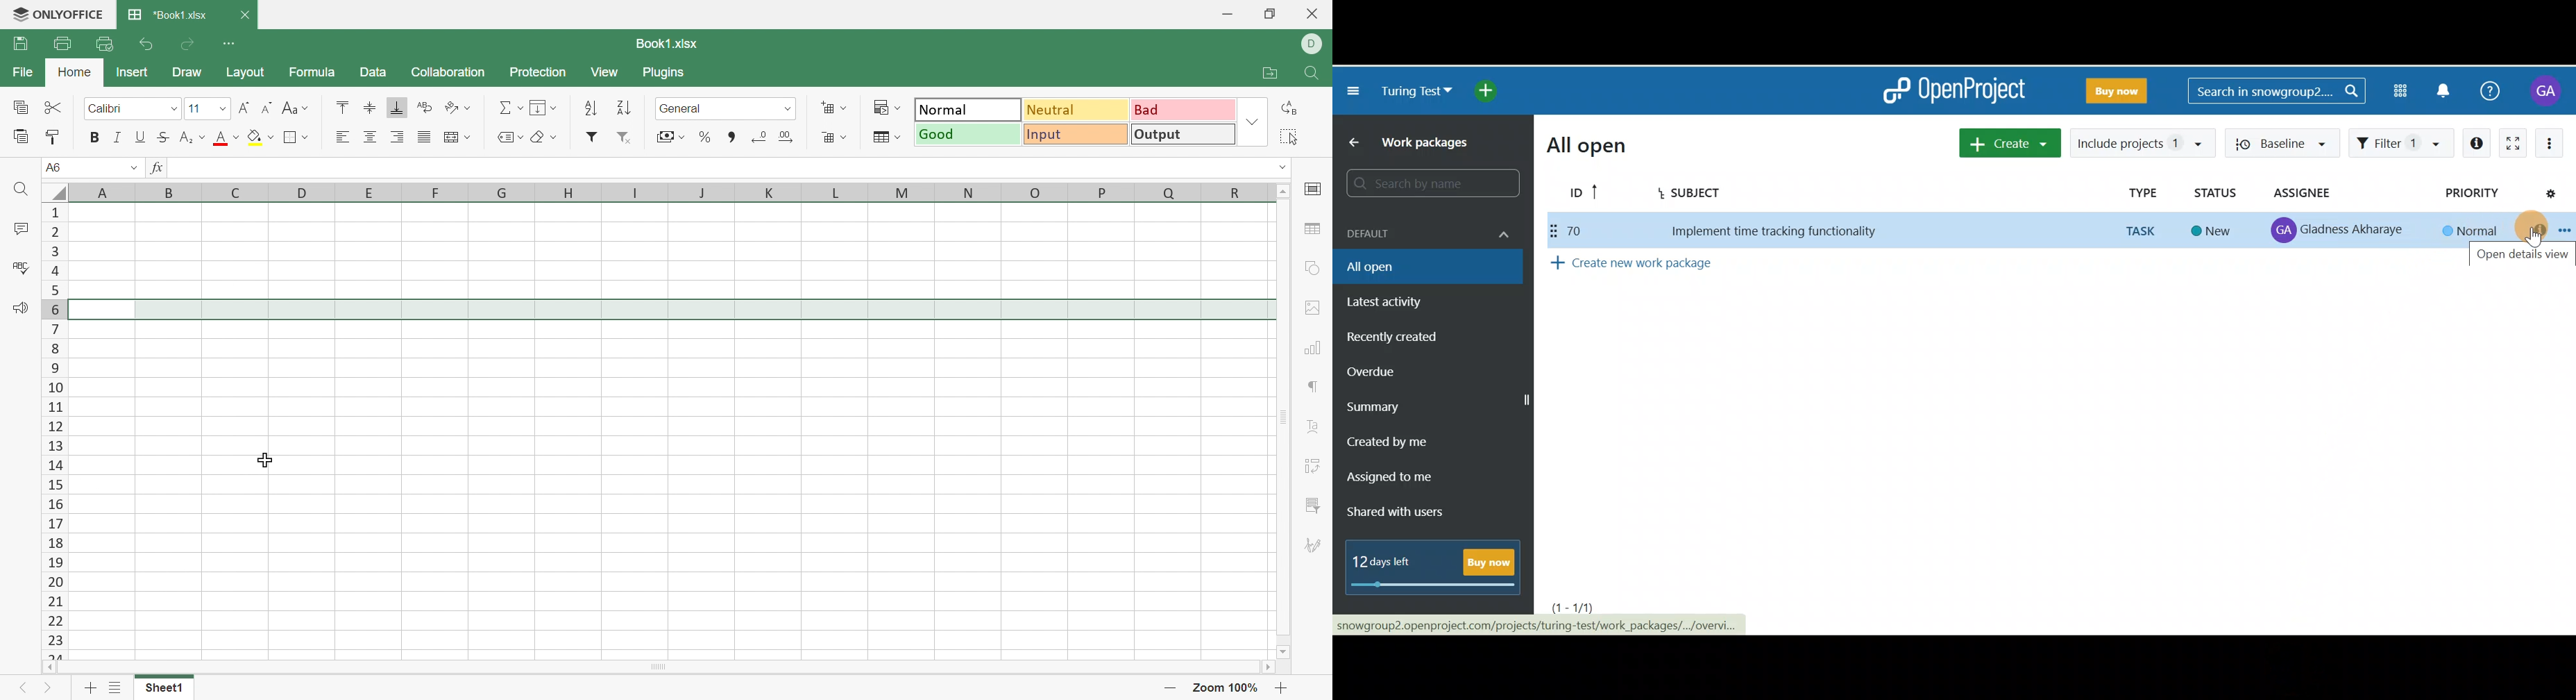  I want to click on Comments, so click(19, 228).